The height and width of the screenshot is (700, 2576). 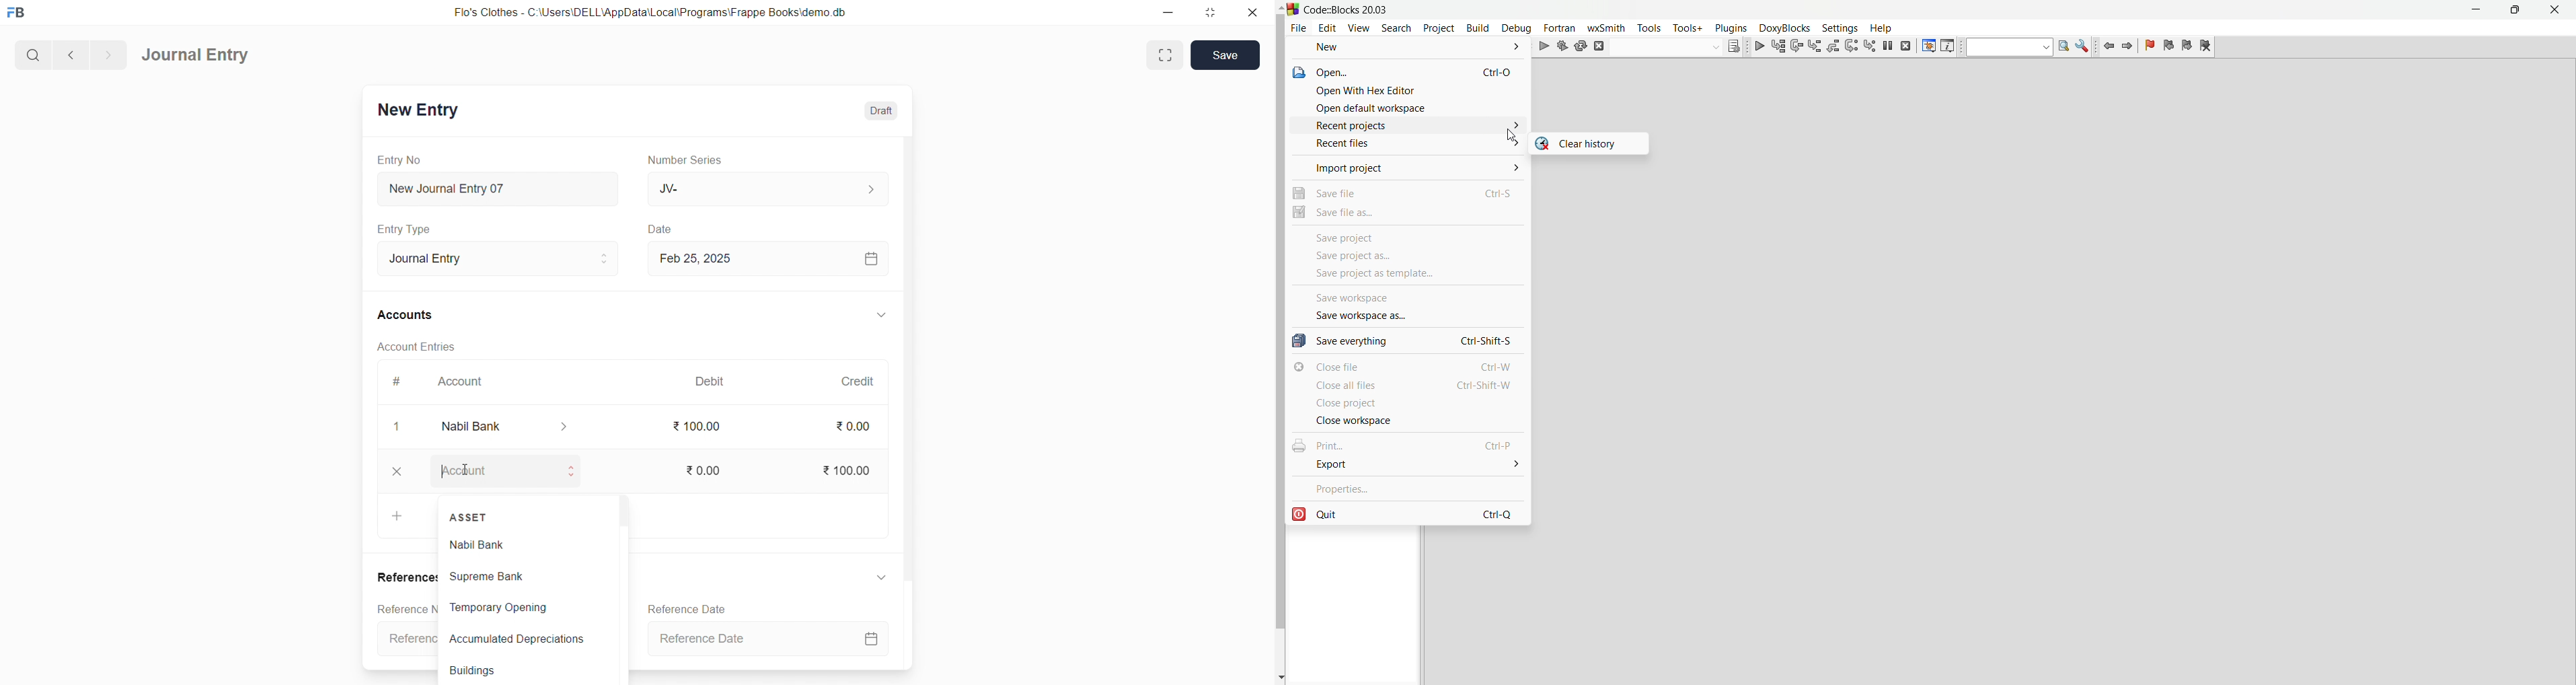 What do you see at coordinates (1783, 28) in the screenshot?
I see `` at bounding box center [1783, 28].